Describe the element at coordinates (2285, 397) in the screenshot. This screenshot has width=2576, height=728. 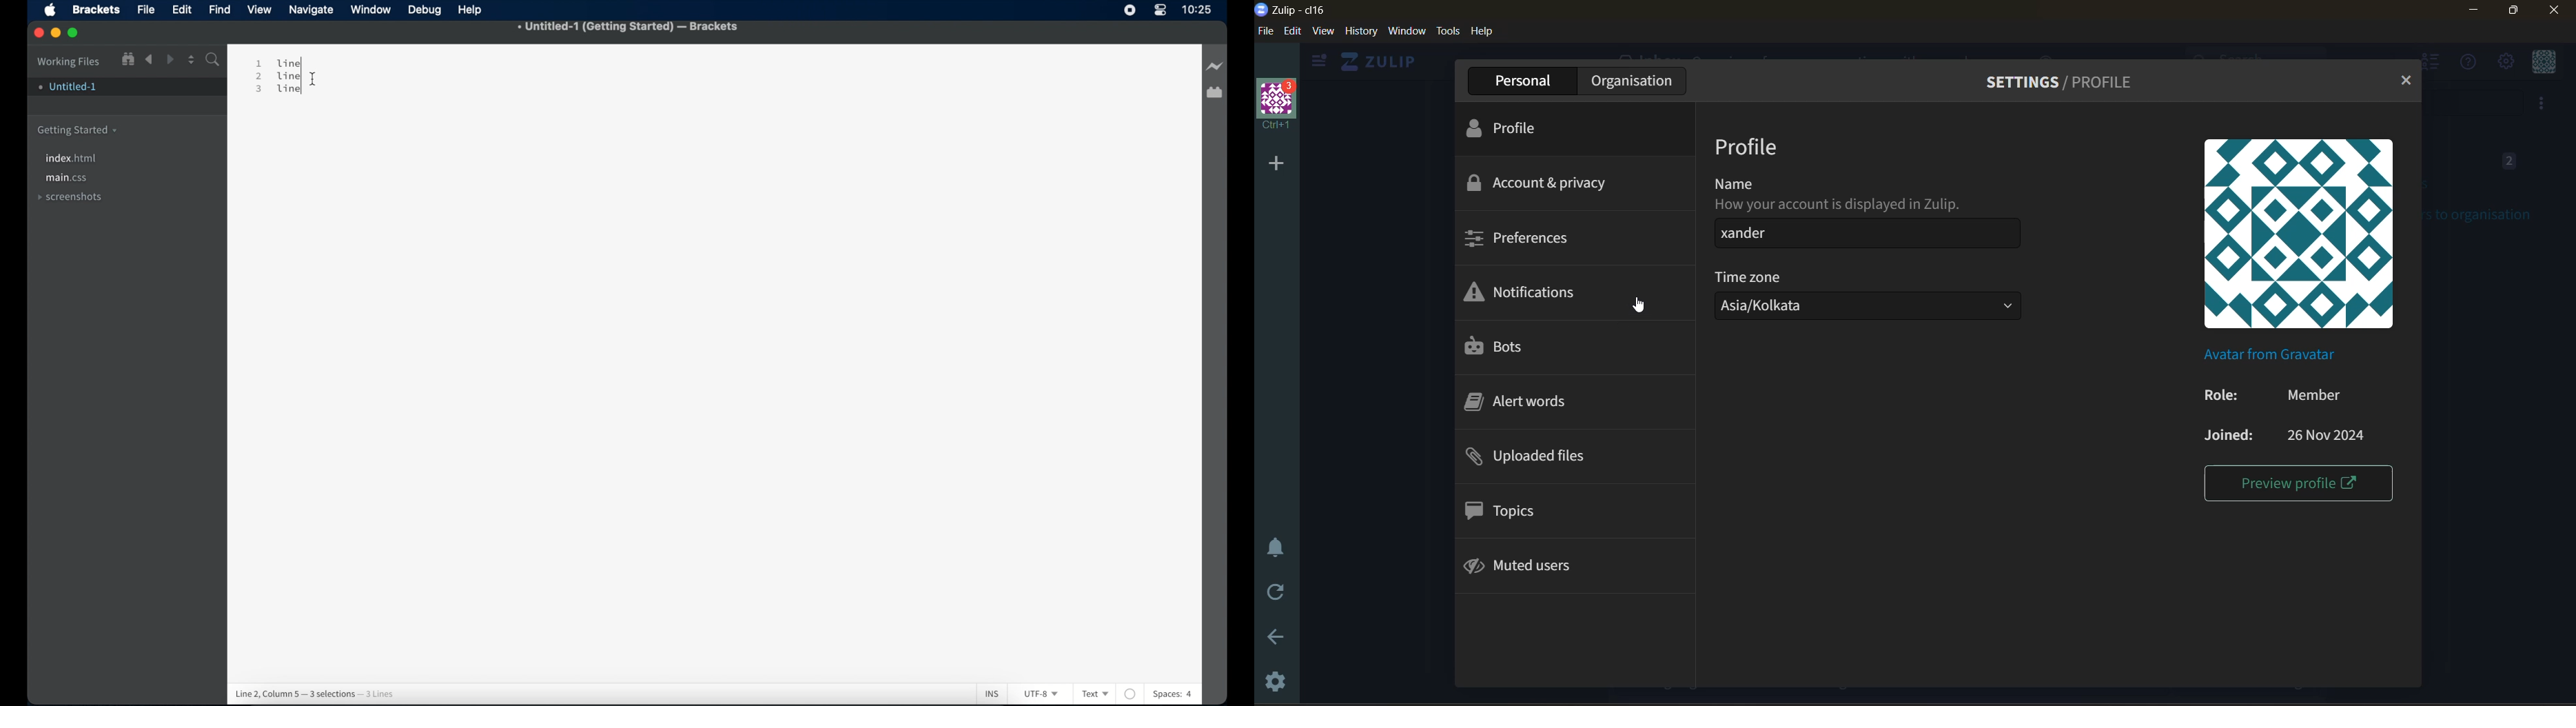
I see `role` at that location.